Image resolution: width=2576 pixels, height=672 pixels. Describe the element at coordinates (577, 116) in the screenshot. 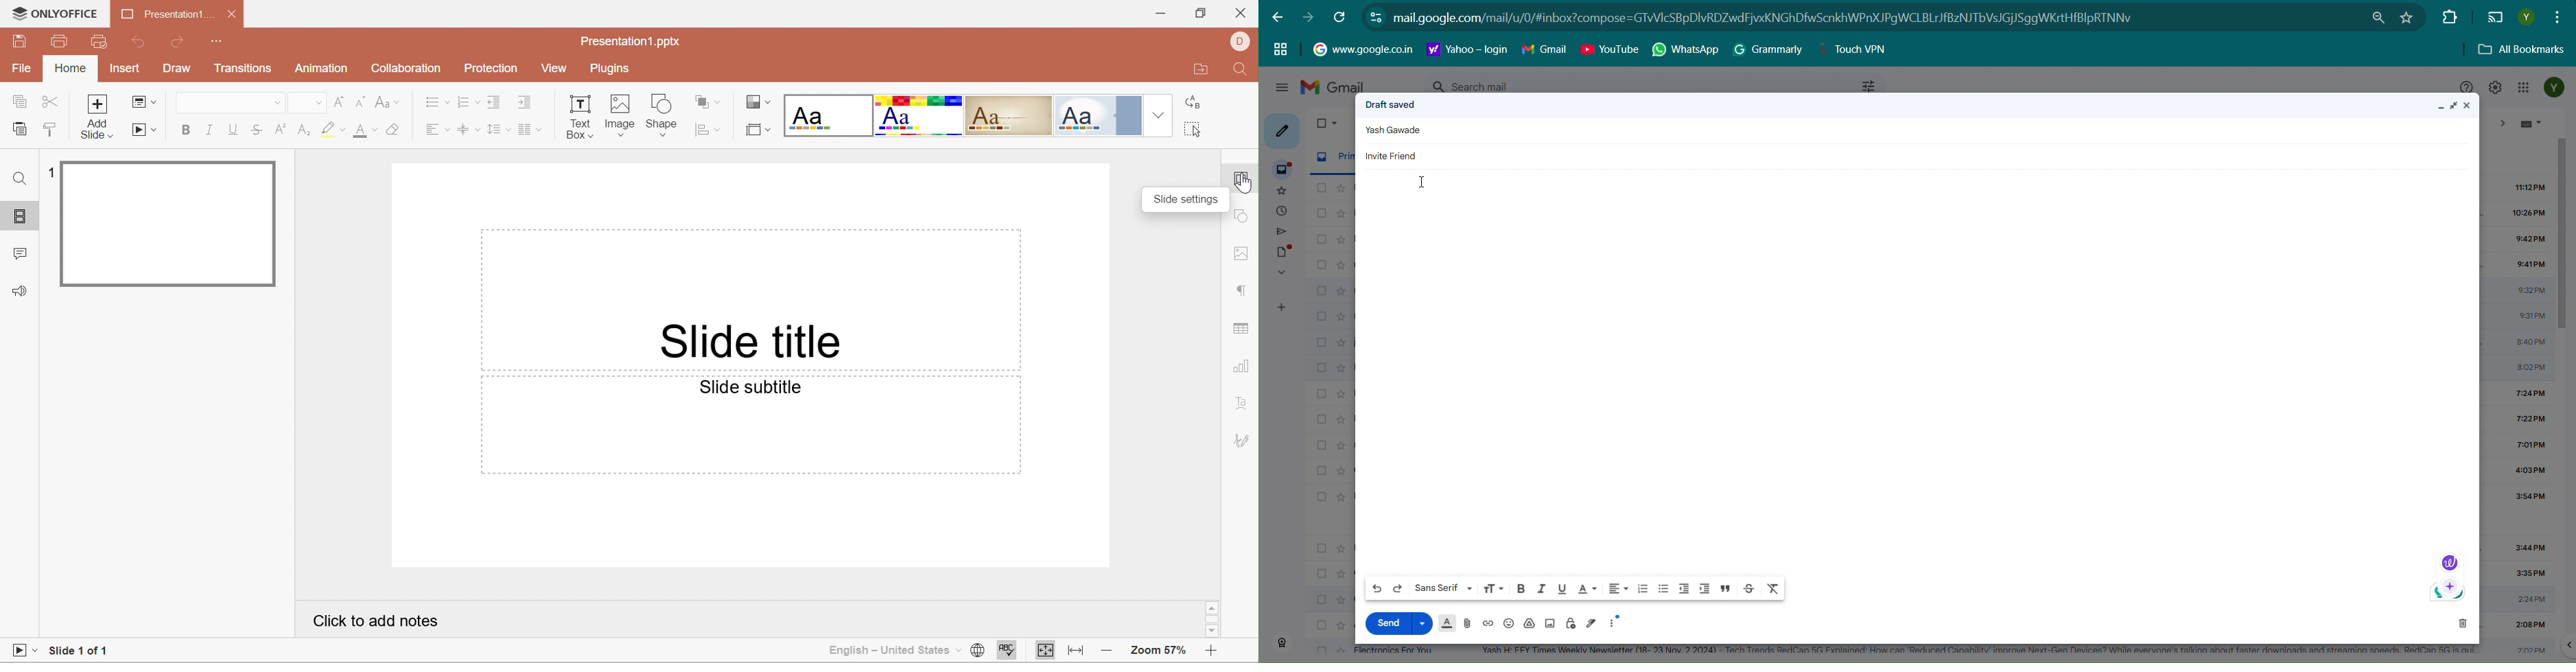

I see `Text Box` at that location.